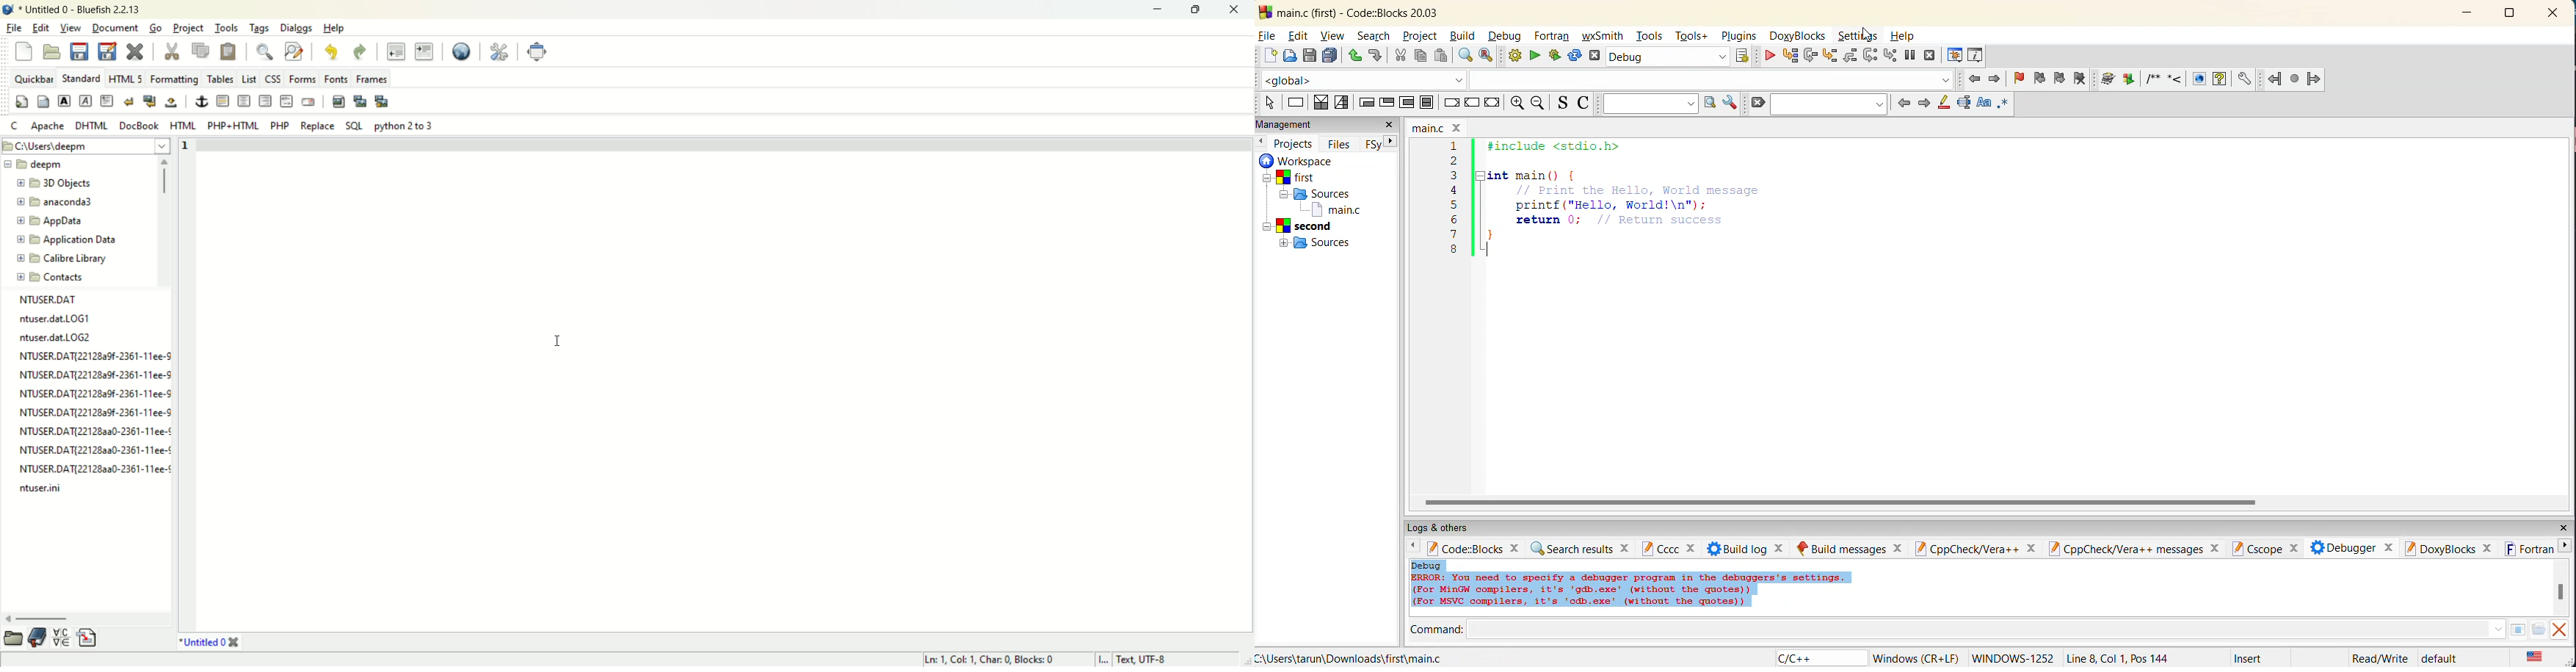 The height and width of the screenshot is (672, 2576). What do you see at coordinates (1364, 104) in the screenshot?
I see `entry condition loop` at bounding box center [1364, 104].